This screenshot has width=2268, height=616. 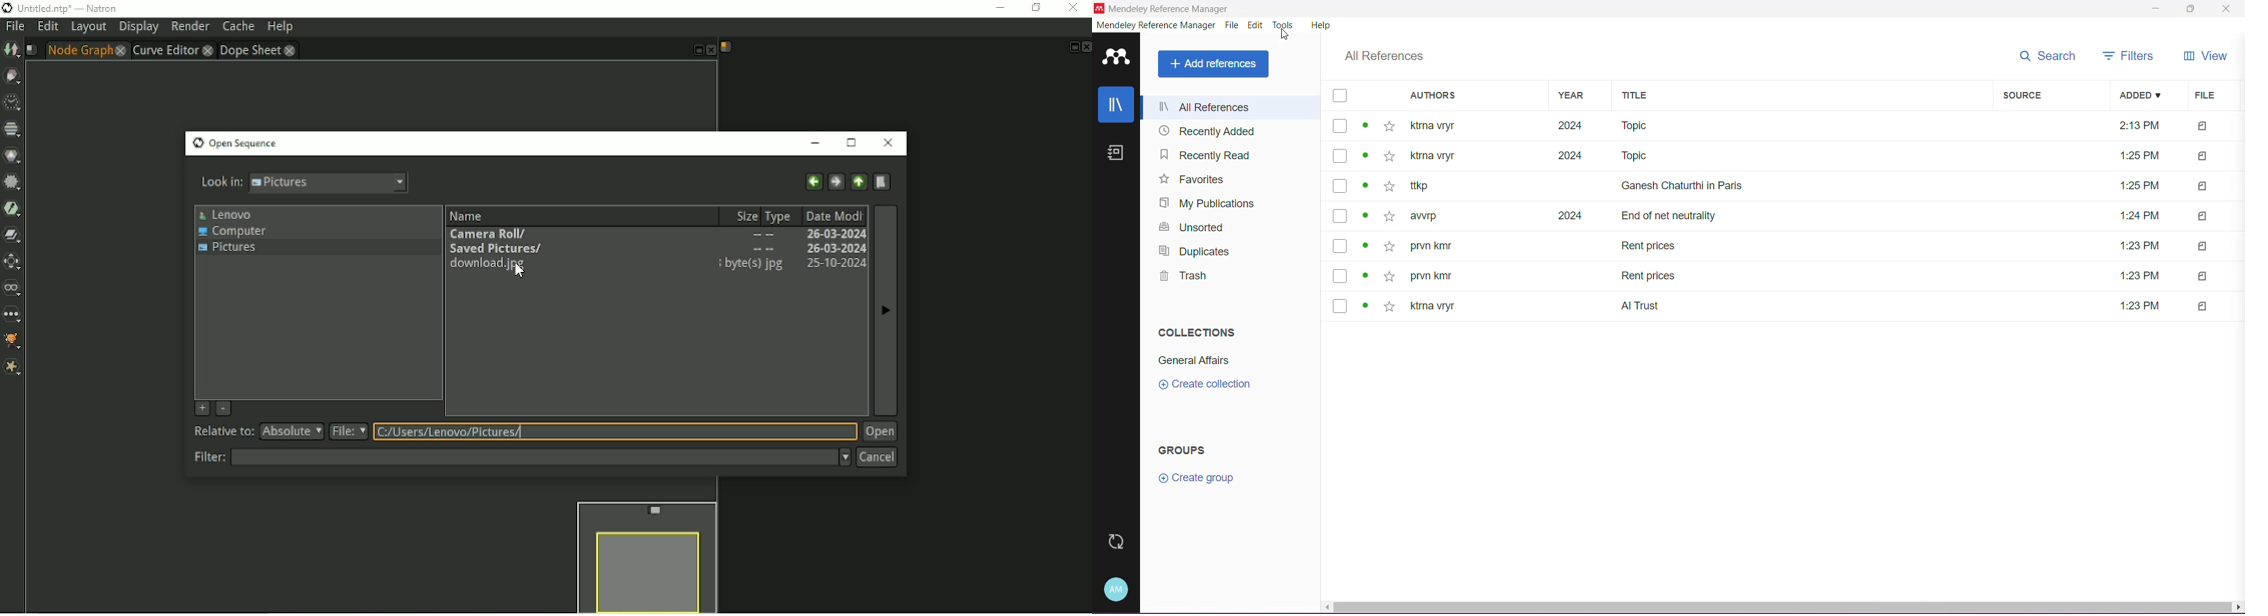 I want to click on Click to view Info, so click(x=1367, y=127).